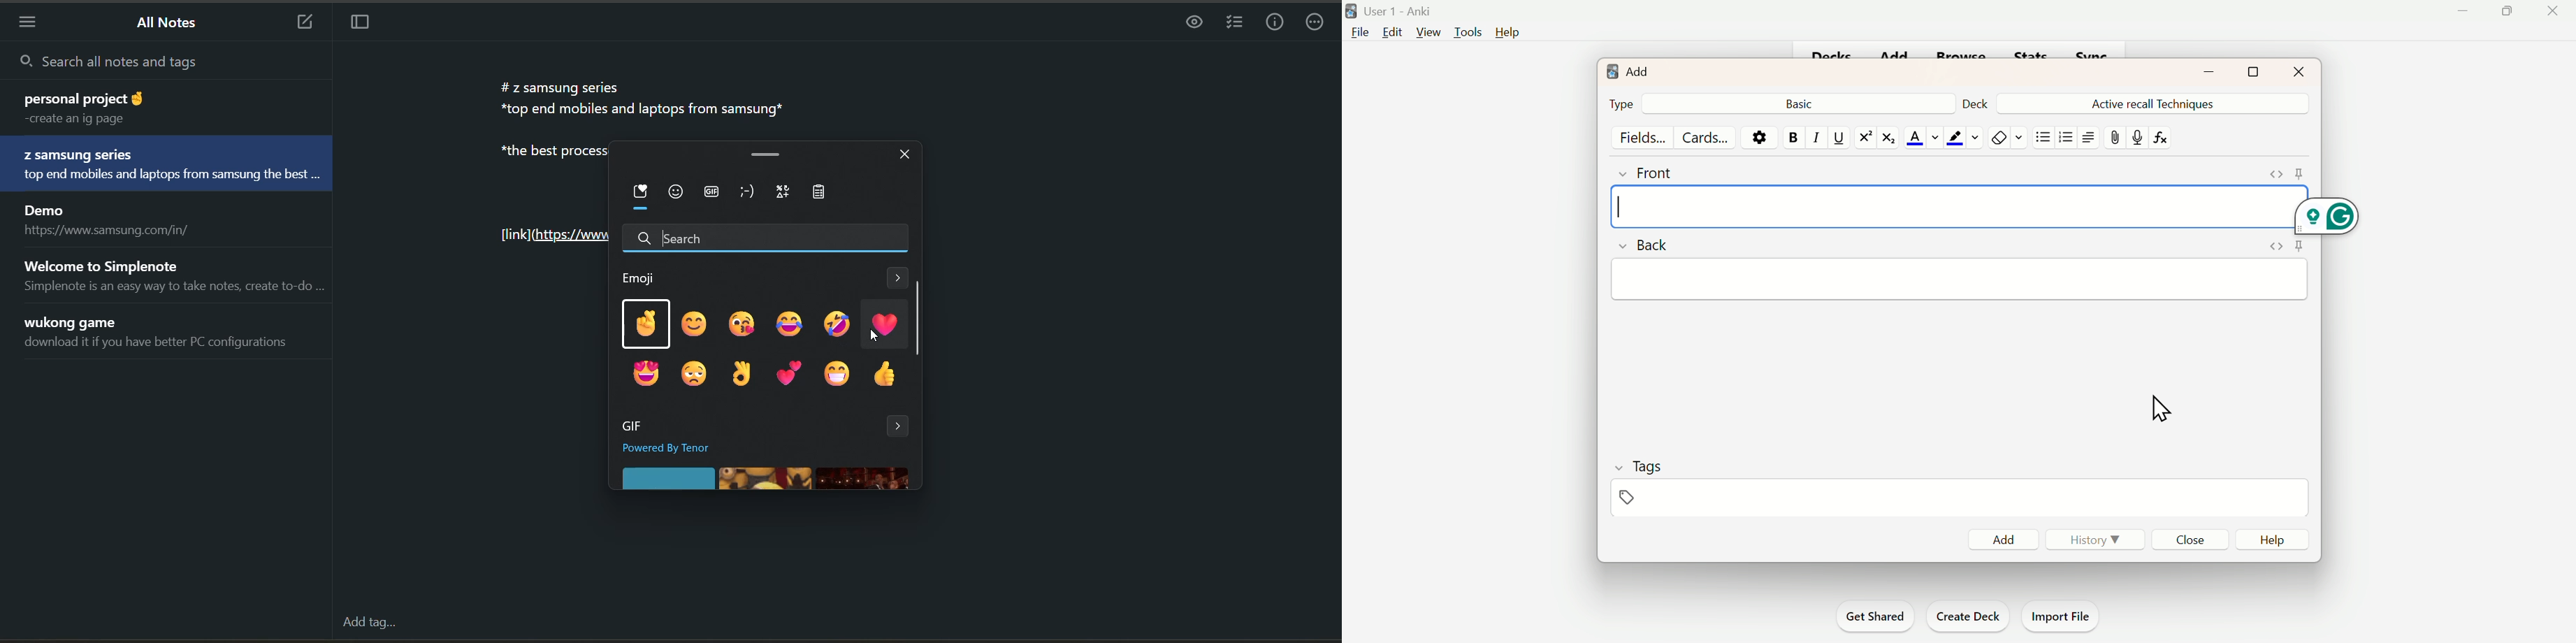 The width and height of the screenshot is (2576, 644). What do you see at coordinates (1508, 33) in the screenshot?
I see `Help` at bounding box center [1508, 33].